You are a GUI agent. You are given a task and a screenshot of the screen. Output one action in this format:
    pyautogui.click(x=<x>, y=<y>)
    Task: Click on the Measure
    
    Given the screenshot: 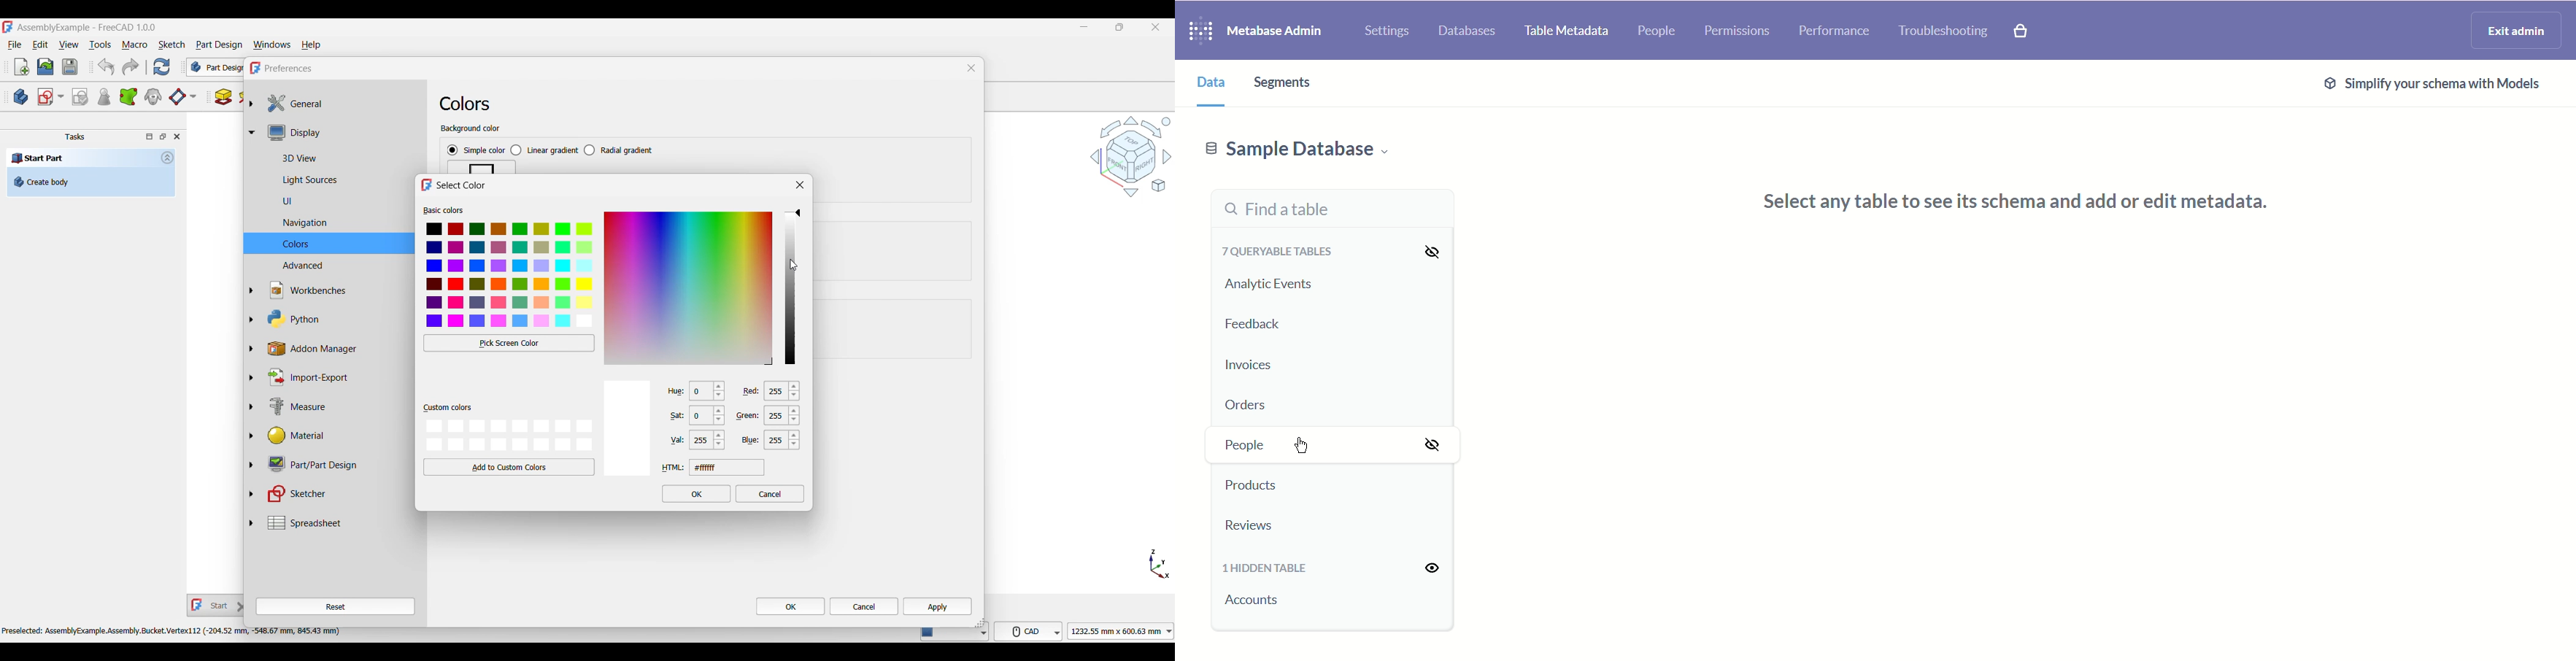 What is the action you would take?
    pyautogui.click(x=335, y=408)
    